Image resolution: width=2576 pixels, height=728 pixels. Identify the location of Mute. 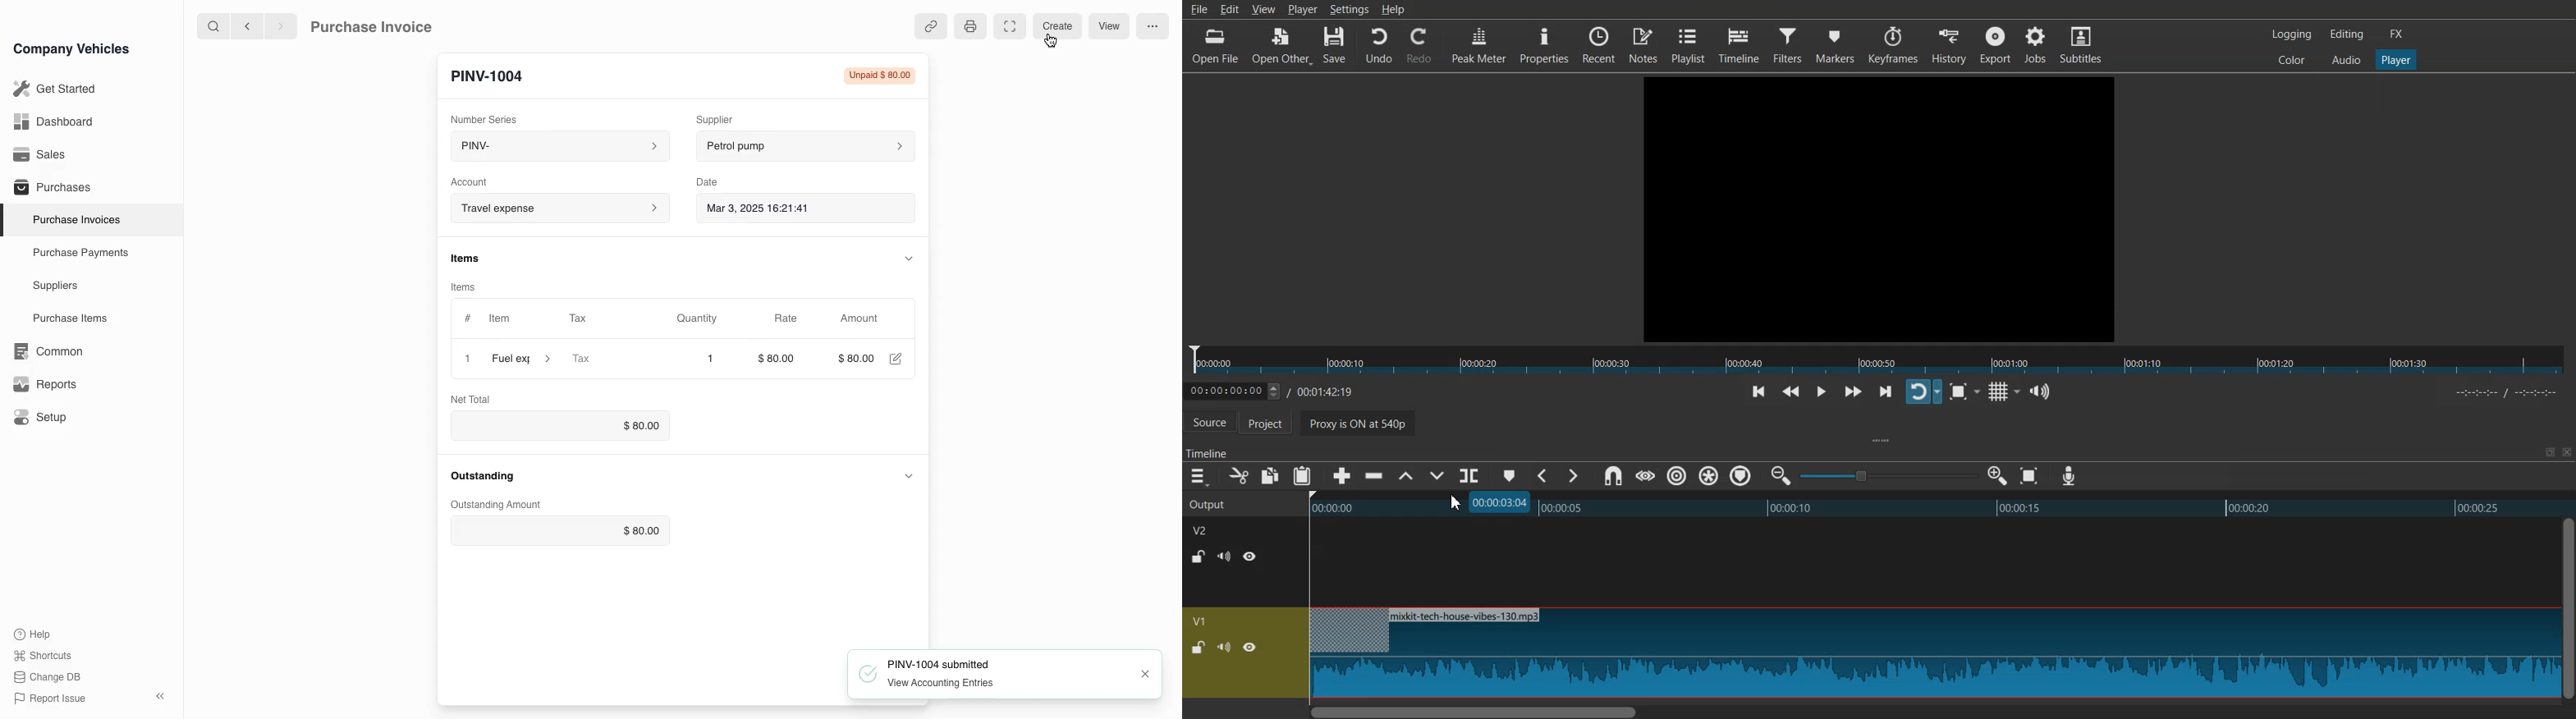
(1224, 646).